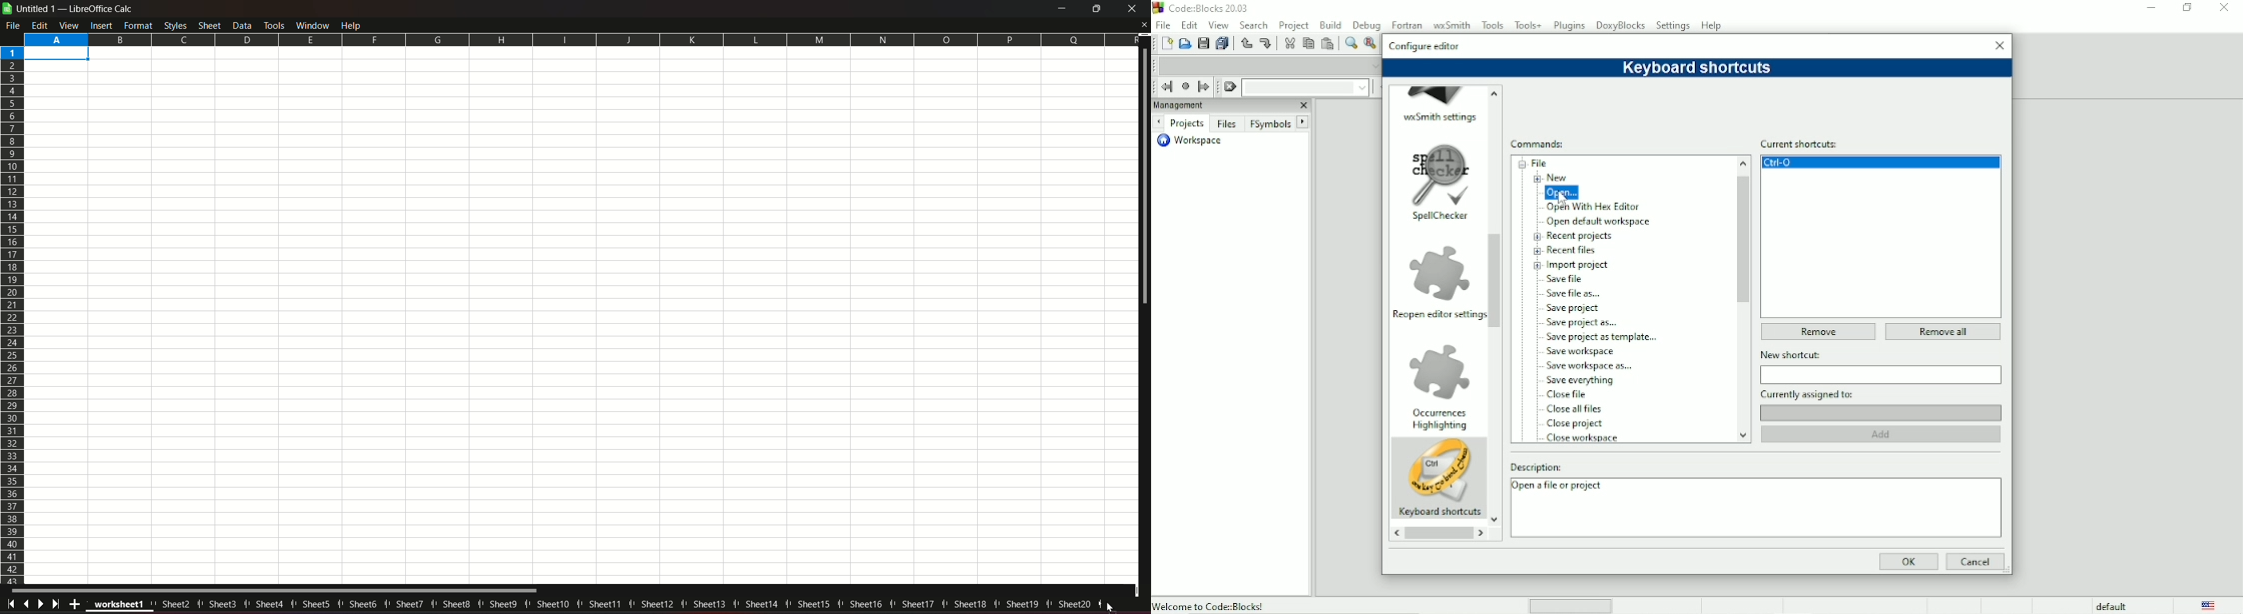 The image size is (2268, 616). What do you see at coordinates (1204, 7) in the screenshot?
I see `Code : Blocks 20.03` at bounding box center [1204, 7].